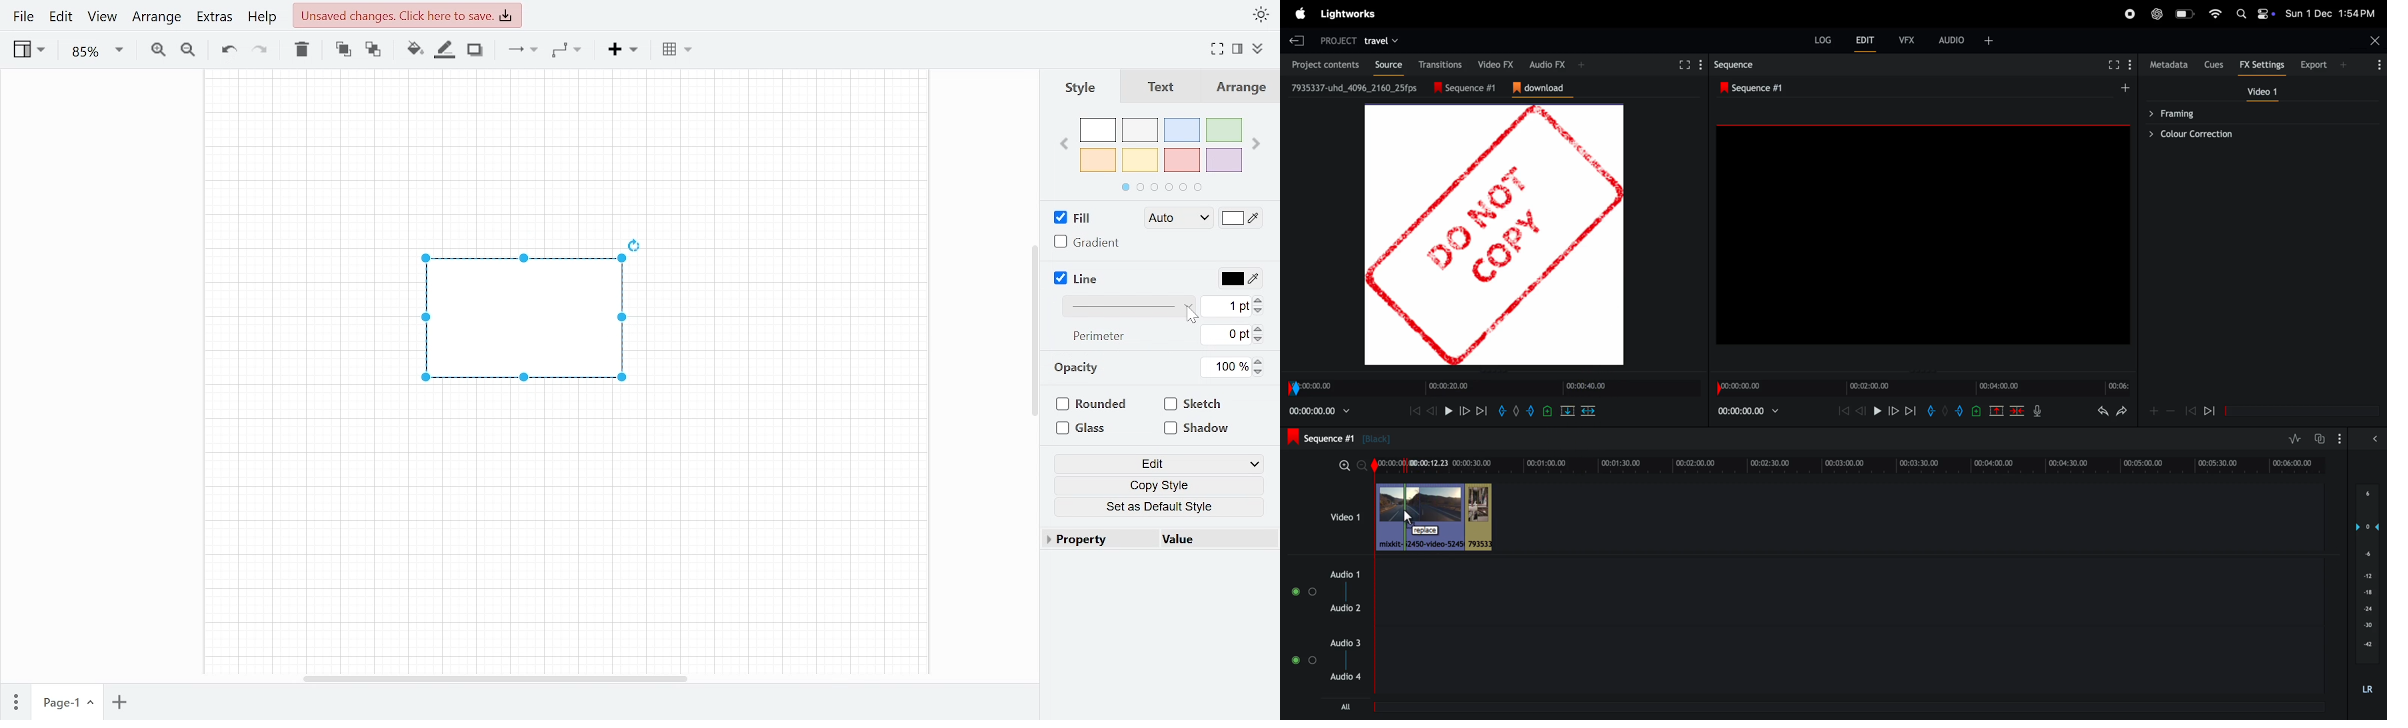 The width and height of the screenshot is (2408, 728). What do you see at coordinates (1237, 50) in the screenshot?
I see `Format` at bounding box center [1237, 50].